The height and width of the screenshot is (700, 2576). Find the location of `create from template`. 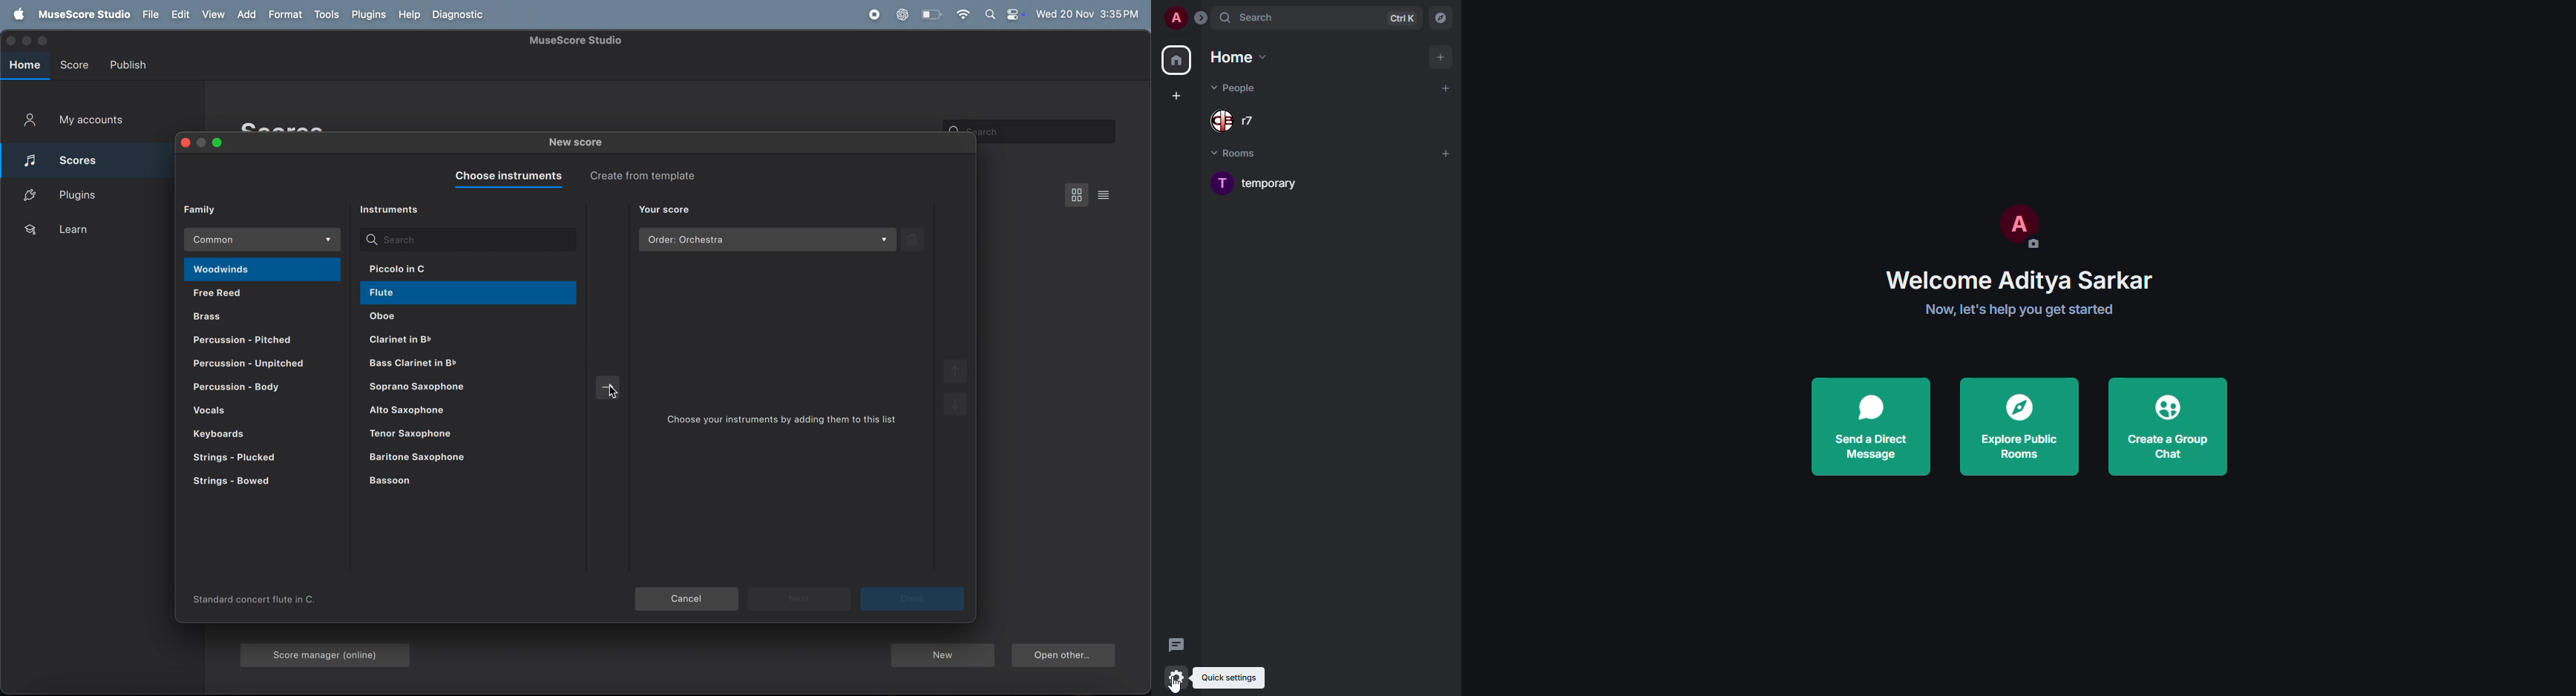

create from template is located at coordinates (649, 175).